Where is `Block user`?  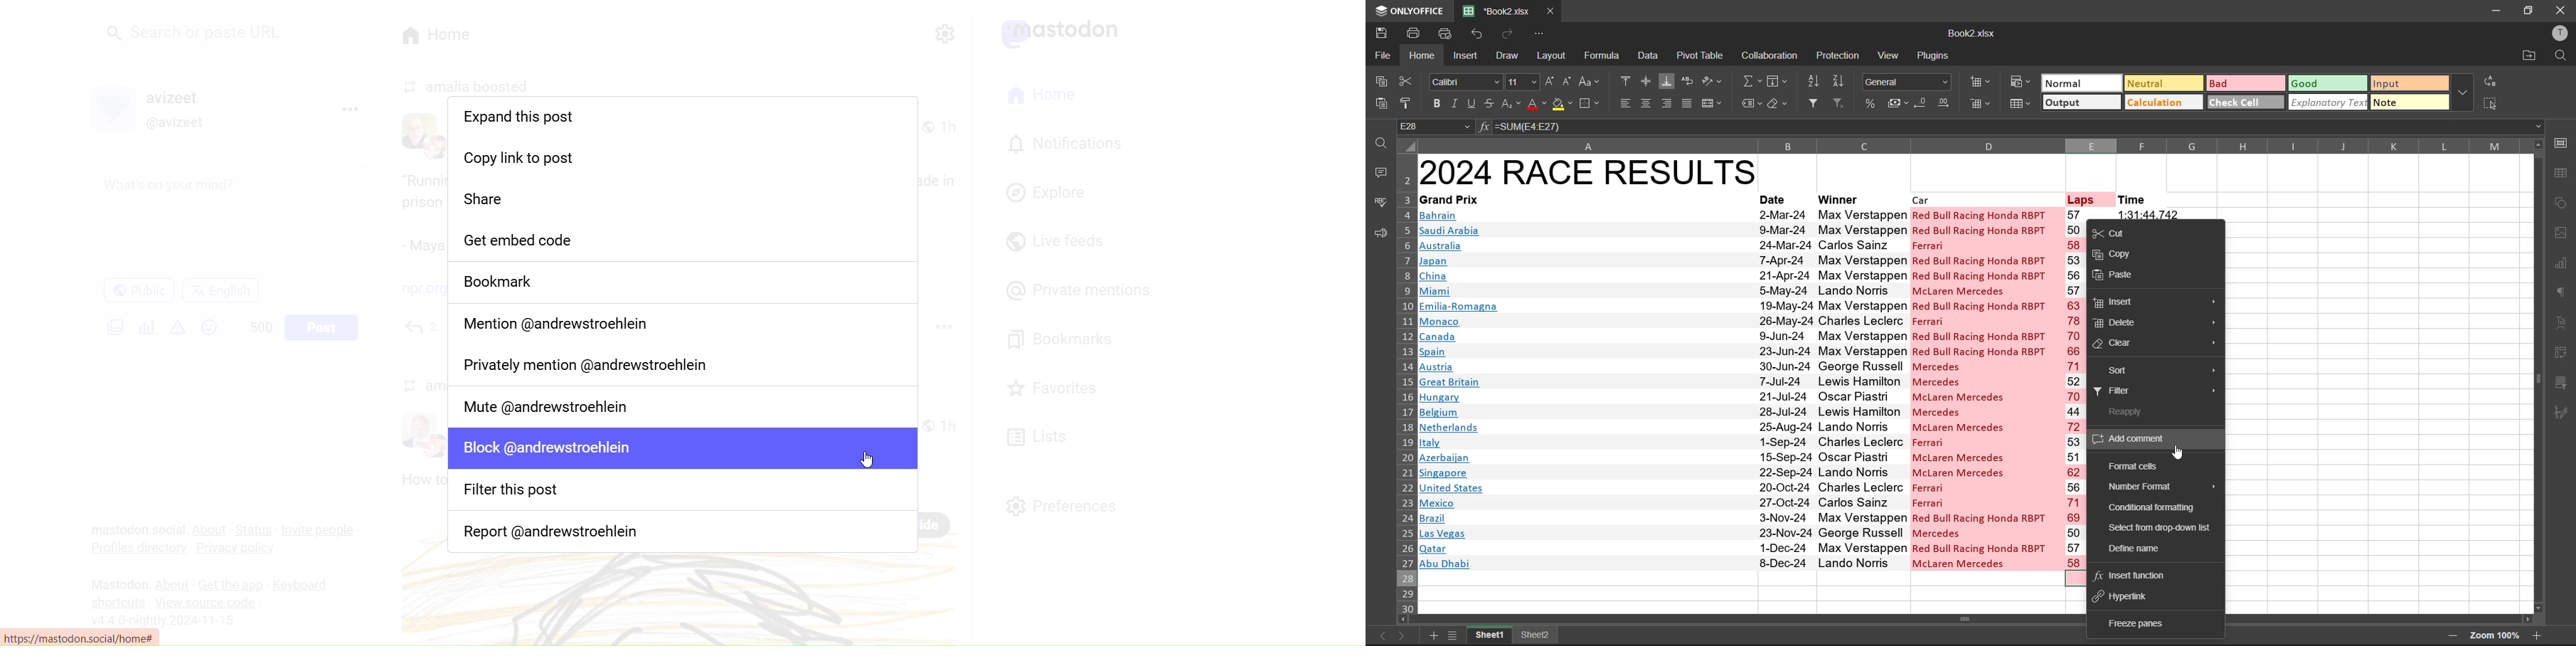 Block user is located at coordinates (682, 449).